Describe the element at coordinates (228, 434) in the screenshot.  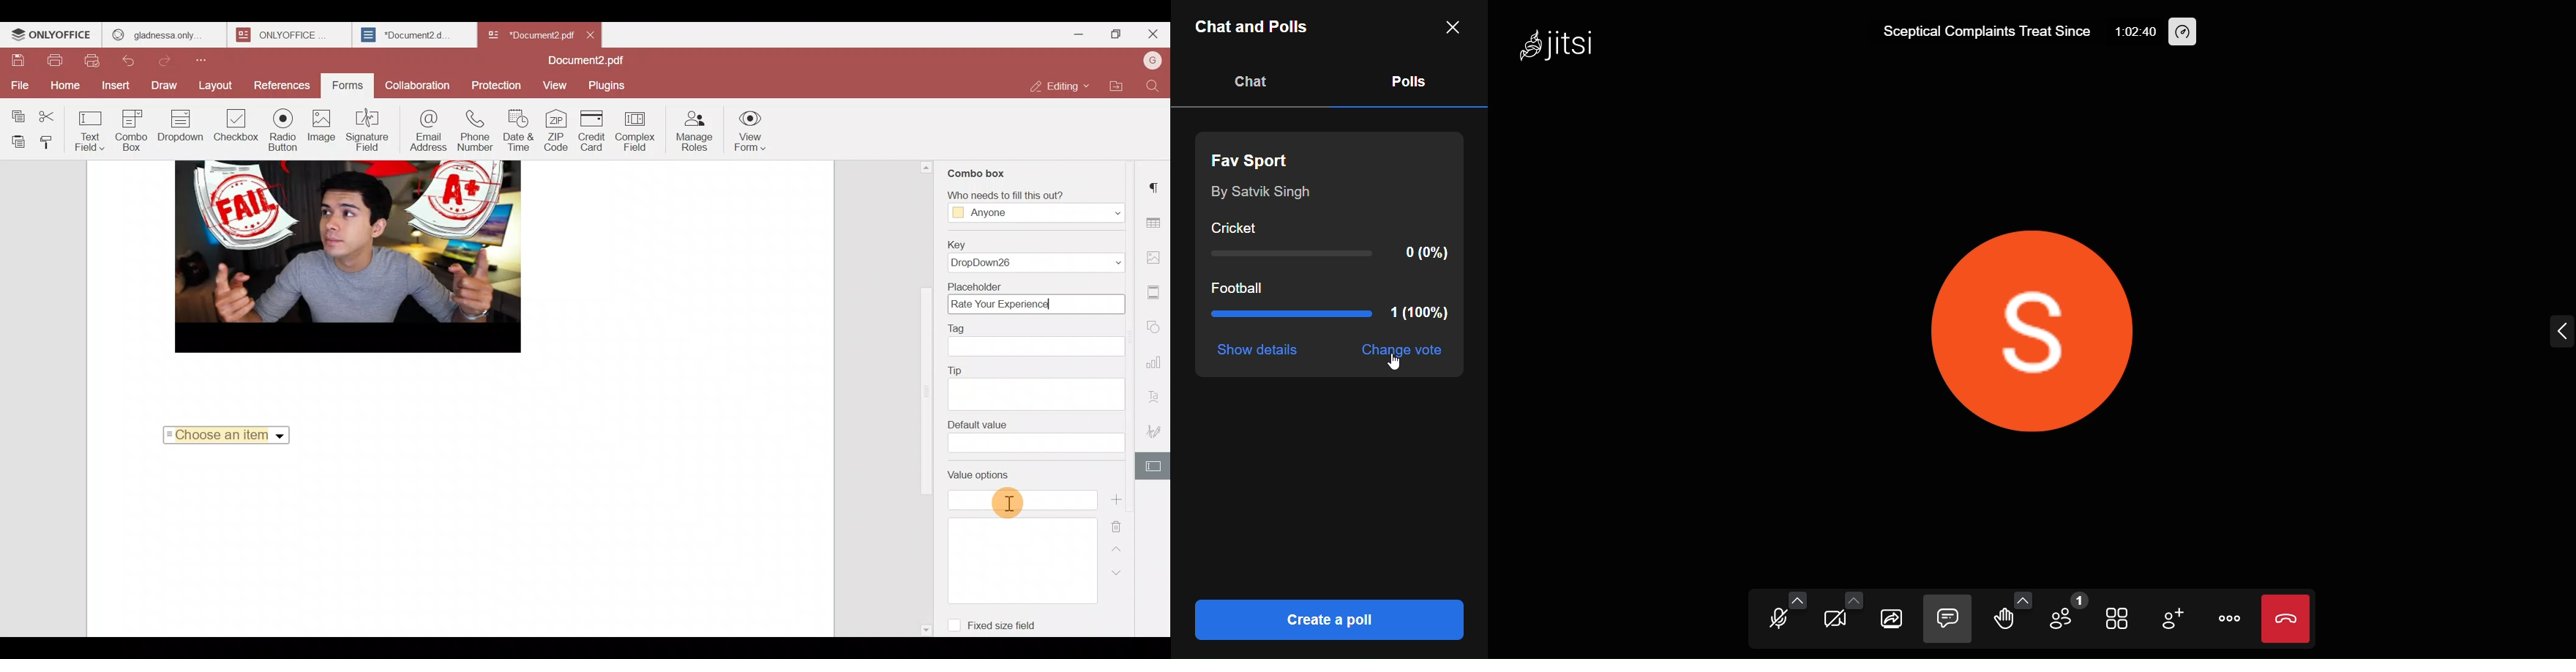
I see `Choose an item` at that location.